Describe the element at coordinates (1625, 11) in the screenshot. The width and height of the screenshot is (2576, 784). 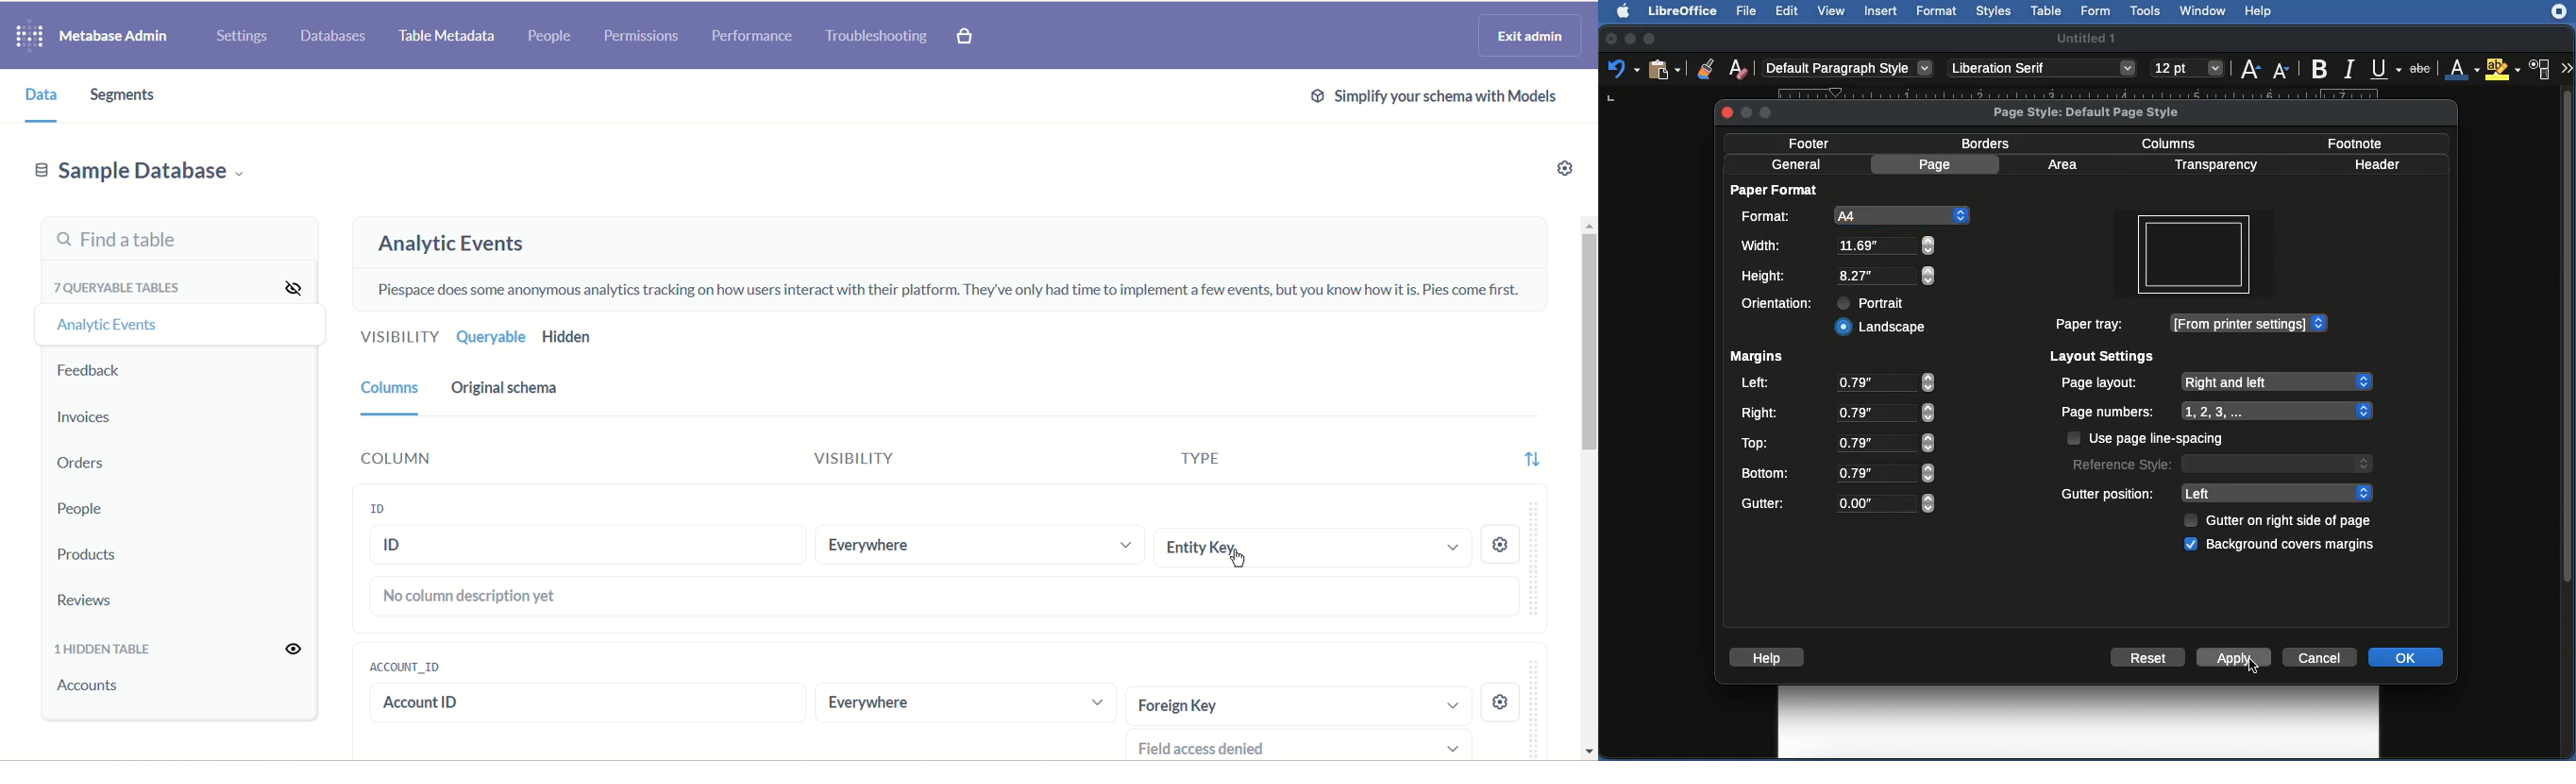
I see `Apple logo` at that location.